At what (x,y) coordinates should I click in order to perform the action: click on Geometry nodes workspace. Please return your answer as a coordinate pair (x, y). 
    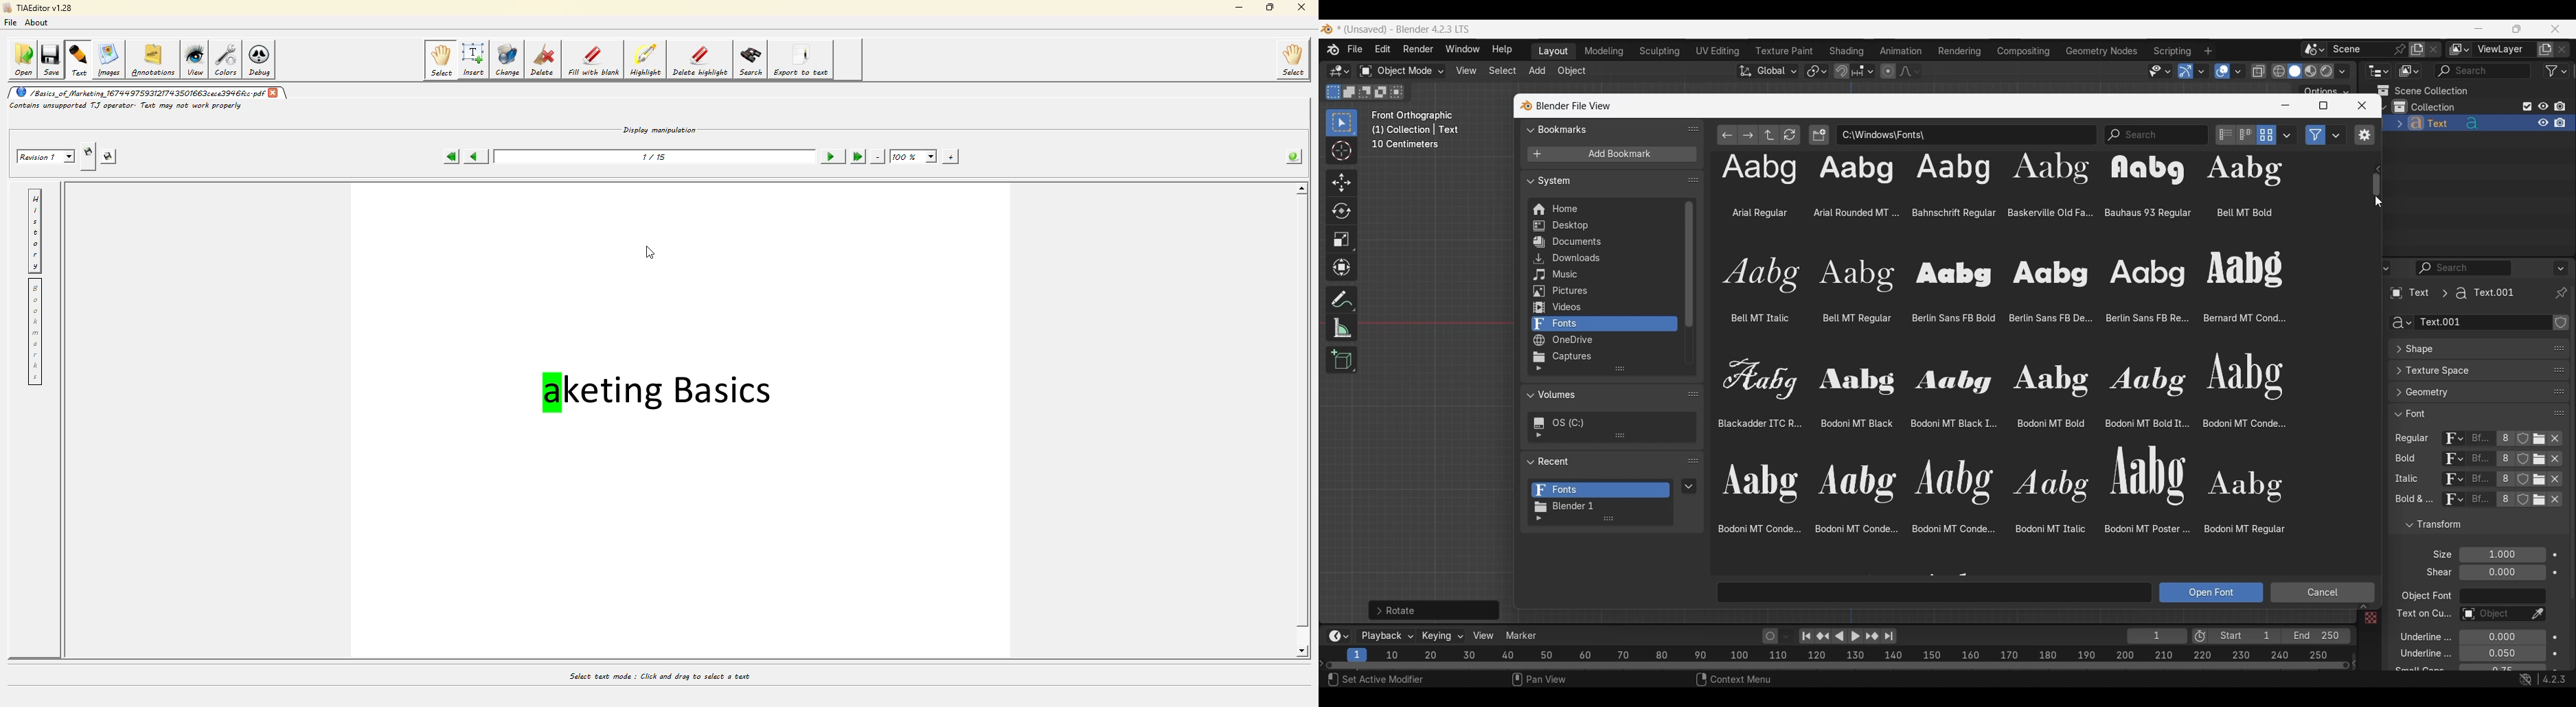
    Looking at the image, I should click on (2101, 50).